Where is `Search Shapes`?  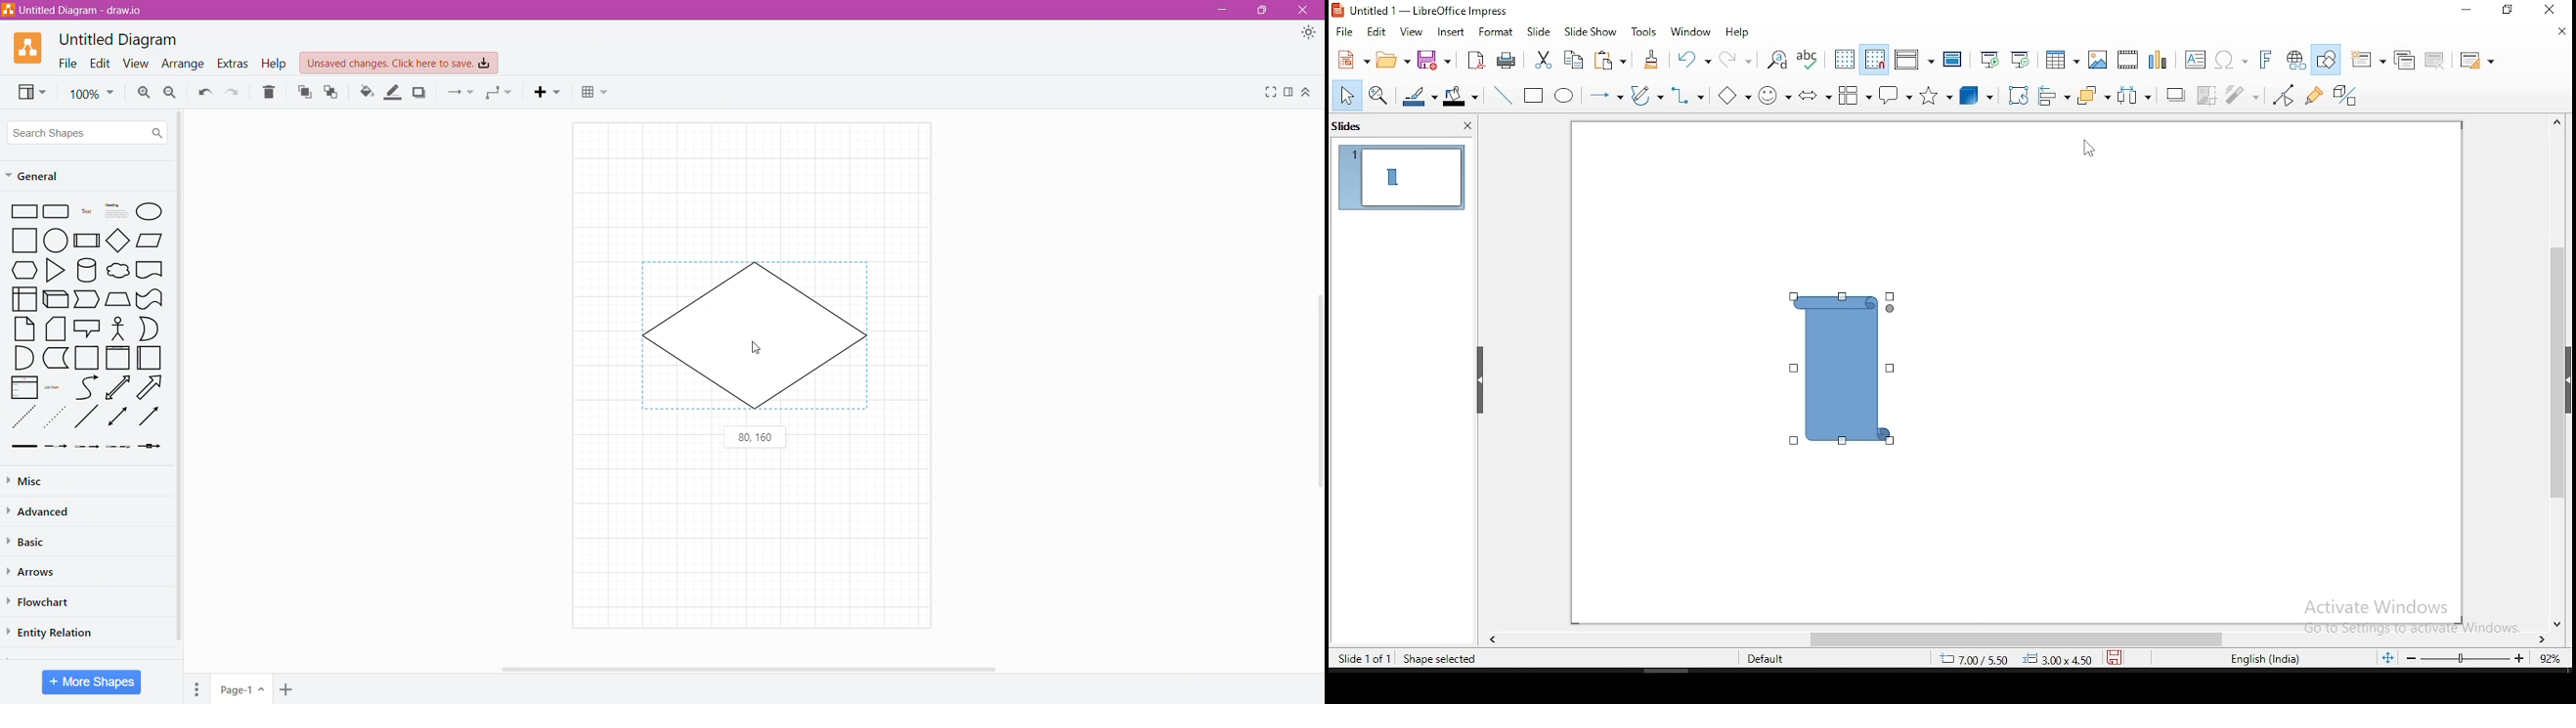 Search Shapes is located at coordinates (88, 133).